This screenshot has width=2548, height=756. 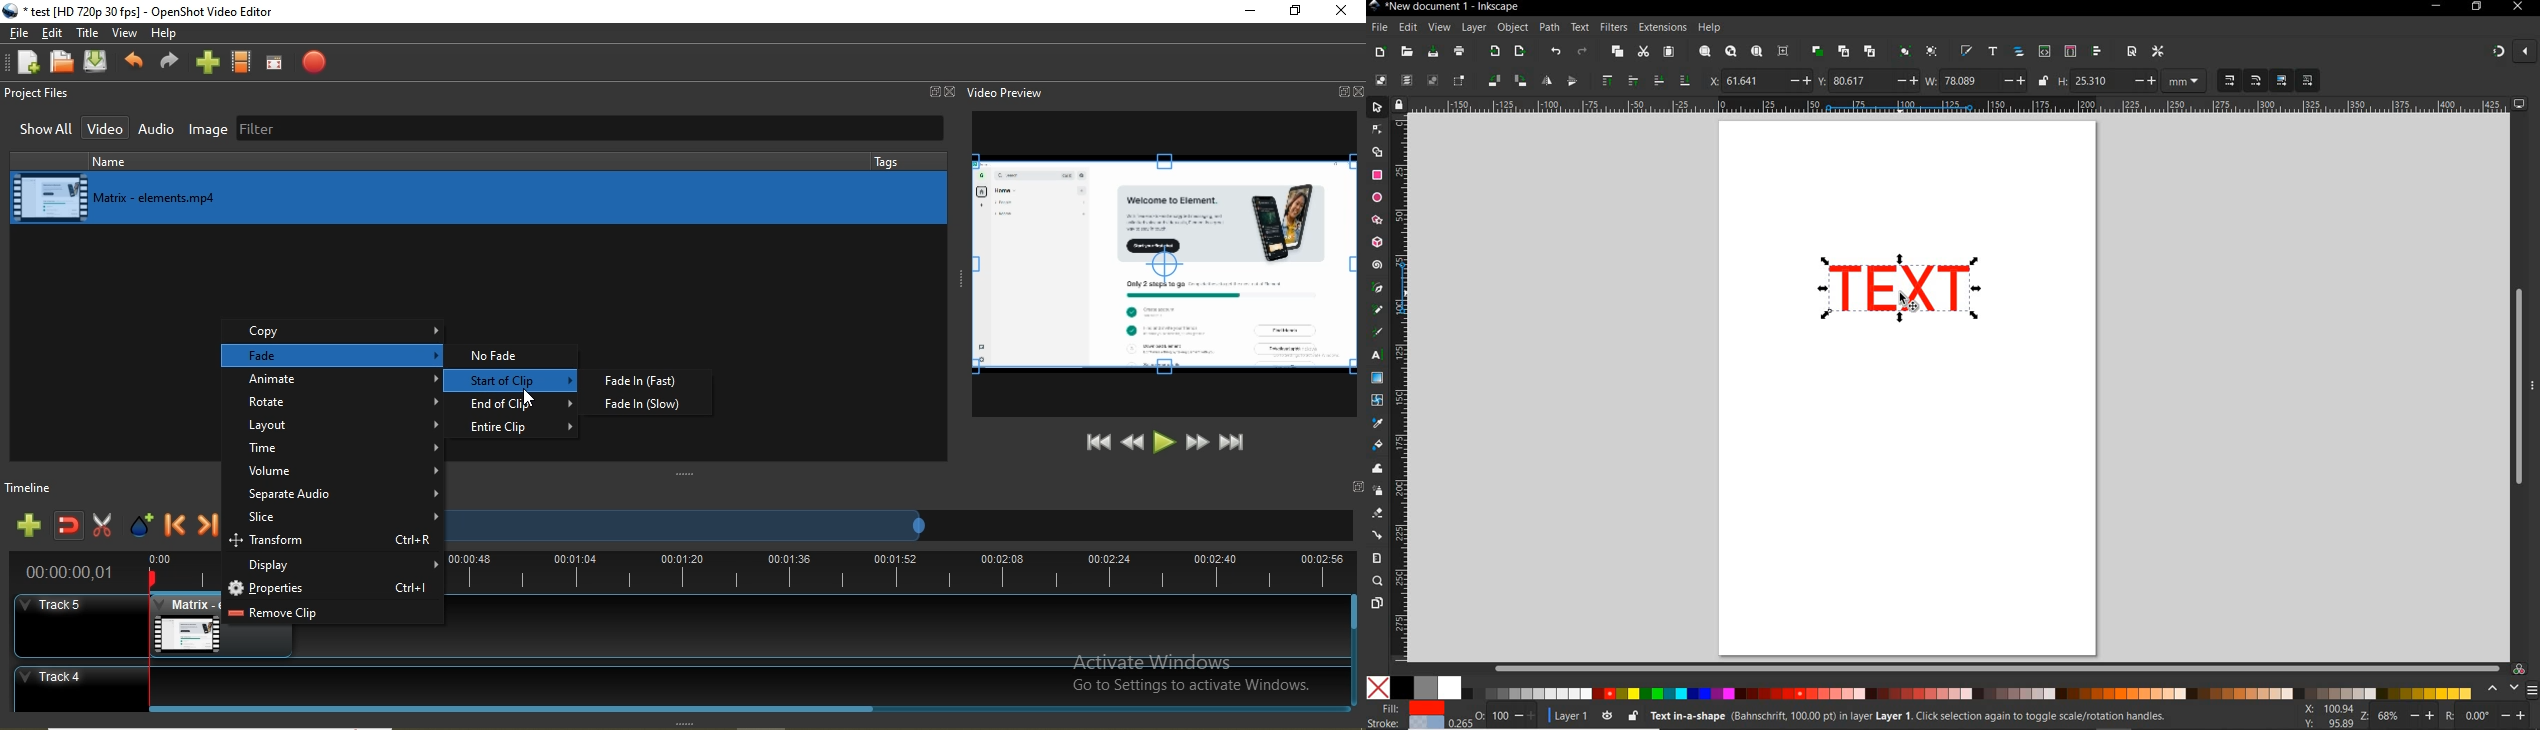 I want to click on RESTORE DOWN, so click(x=2476, y=7).